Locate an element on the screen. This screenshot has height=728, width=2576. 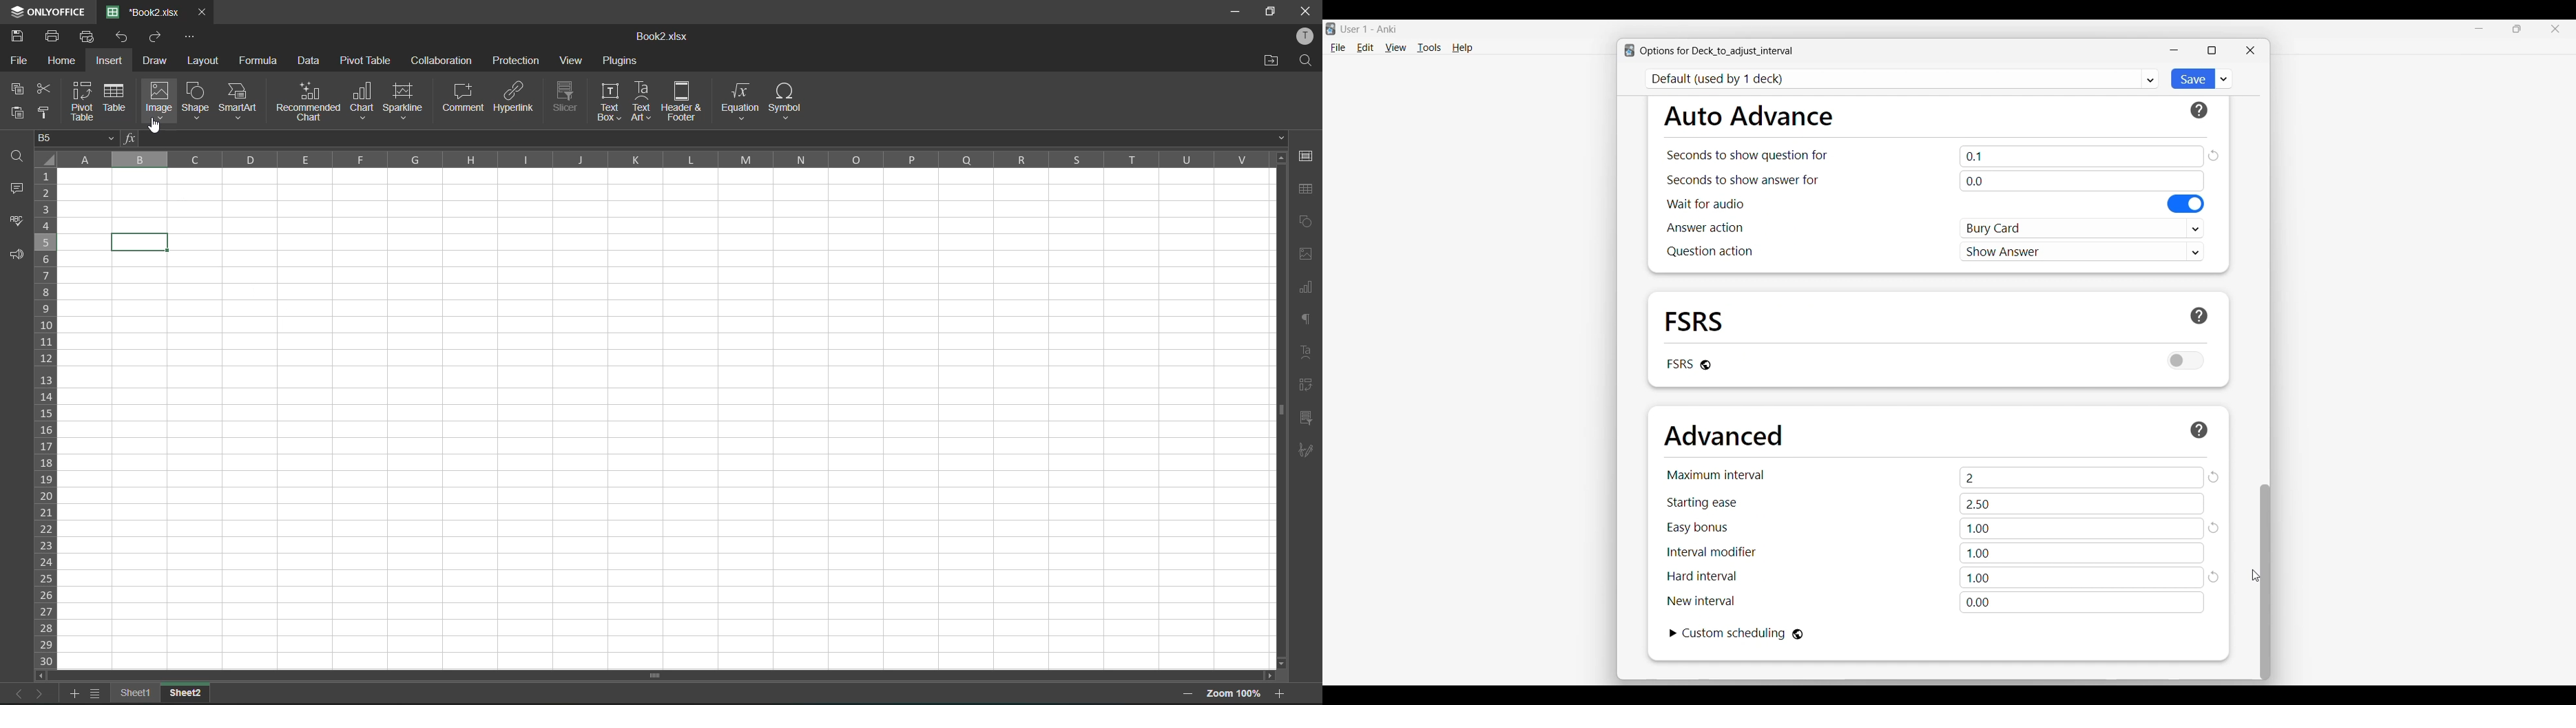
Click to expand is located at coordinates (1674, 633).